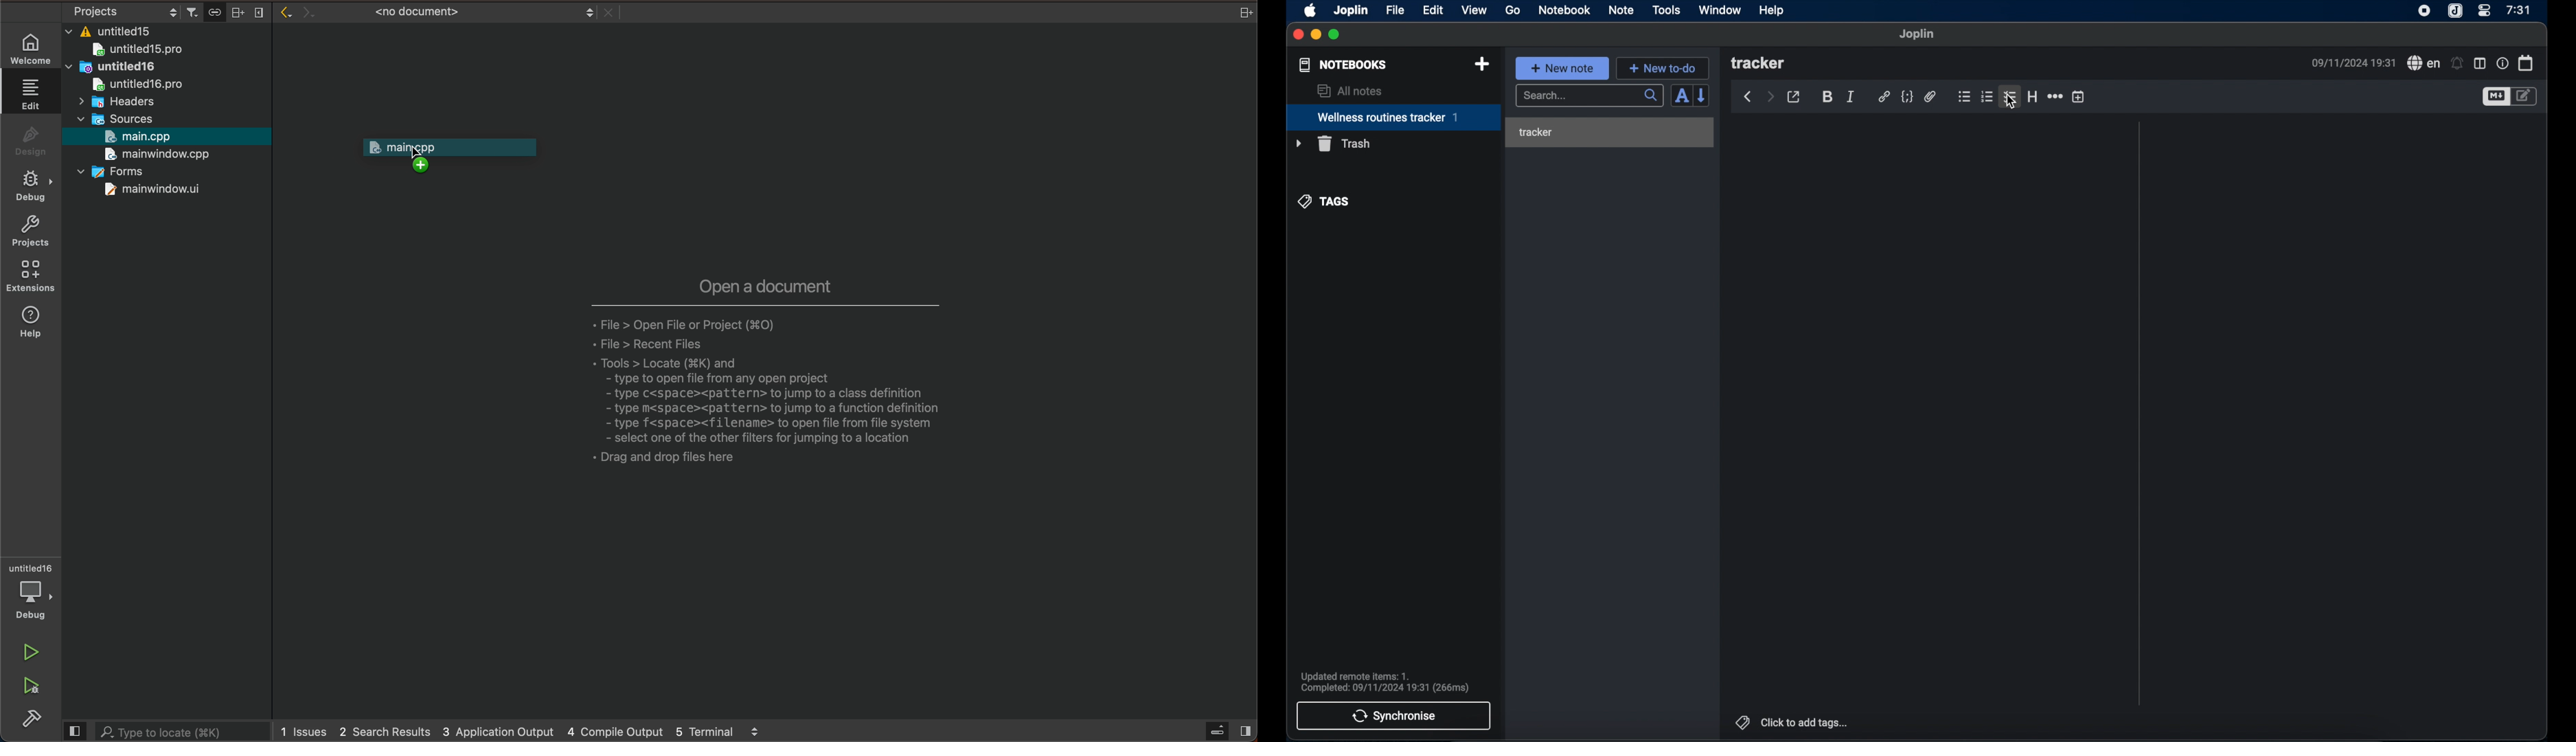  Describe the element at coordinates (2011, 100) in the screenshot. I see `cursor` at that location.